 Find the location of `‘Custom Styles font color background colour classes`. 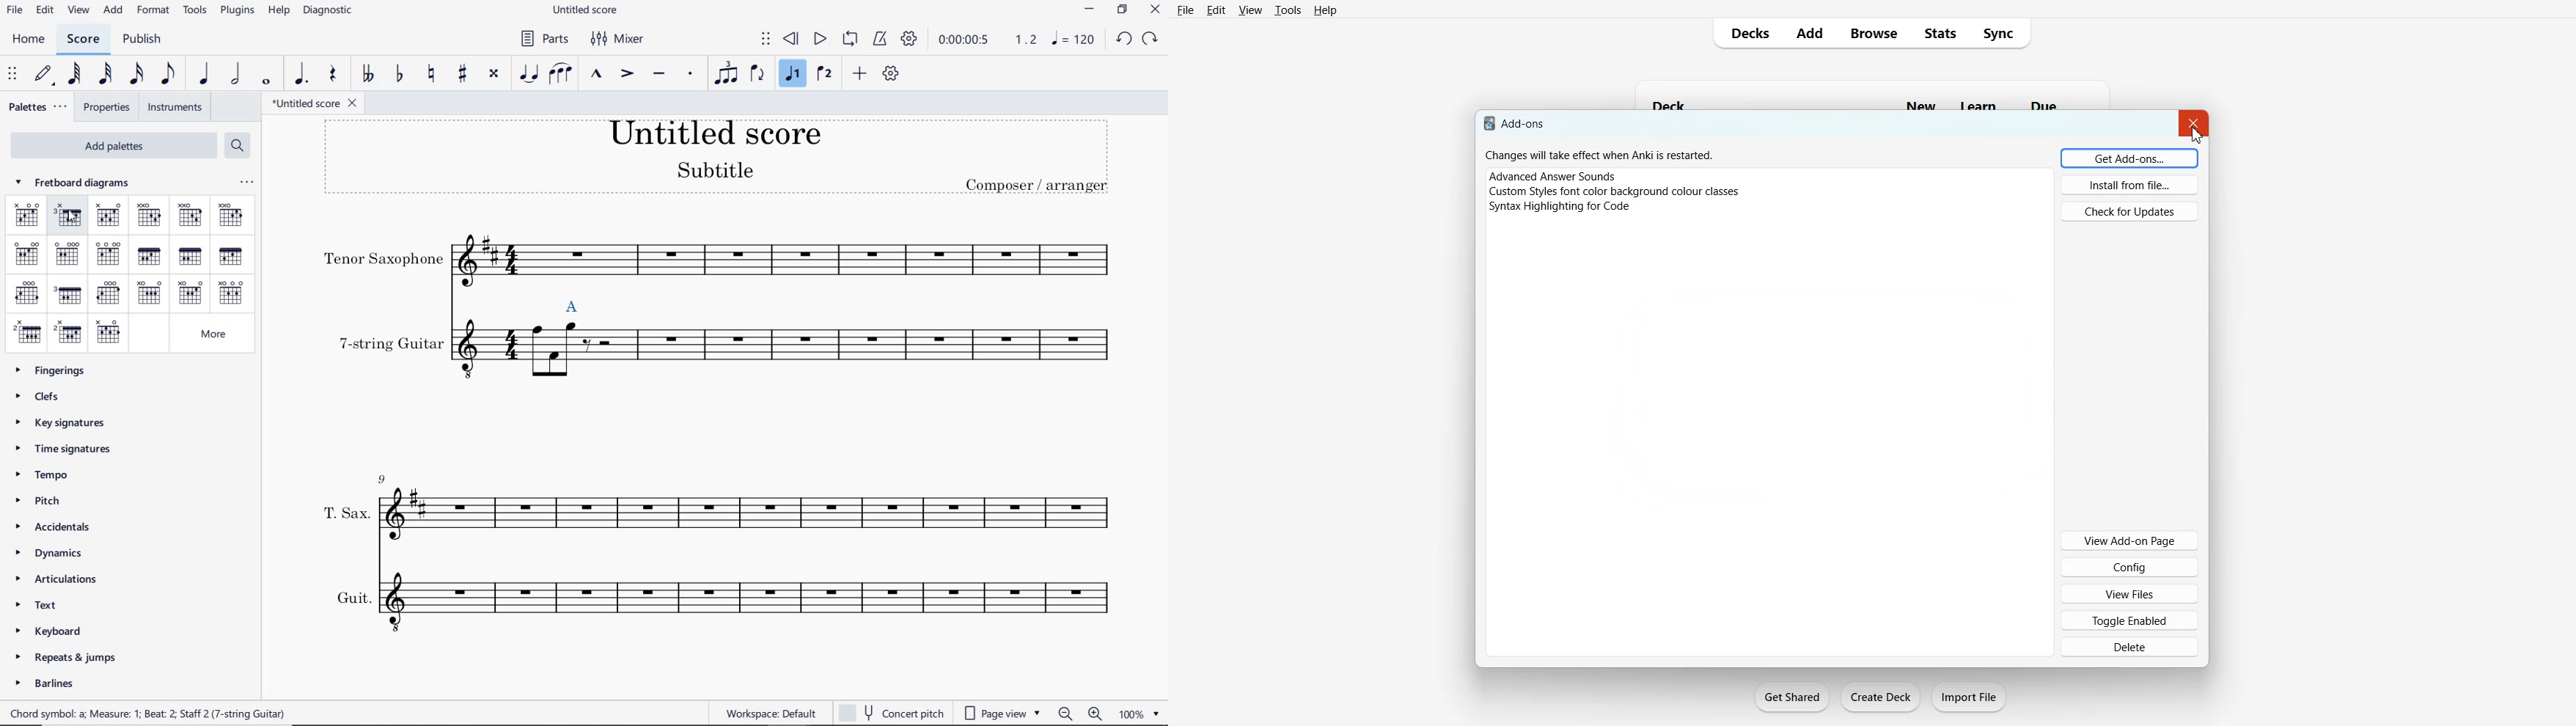

‘Custom Styles font color background colour classes is located at coordinates (1618, 191).